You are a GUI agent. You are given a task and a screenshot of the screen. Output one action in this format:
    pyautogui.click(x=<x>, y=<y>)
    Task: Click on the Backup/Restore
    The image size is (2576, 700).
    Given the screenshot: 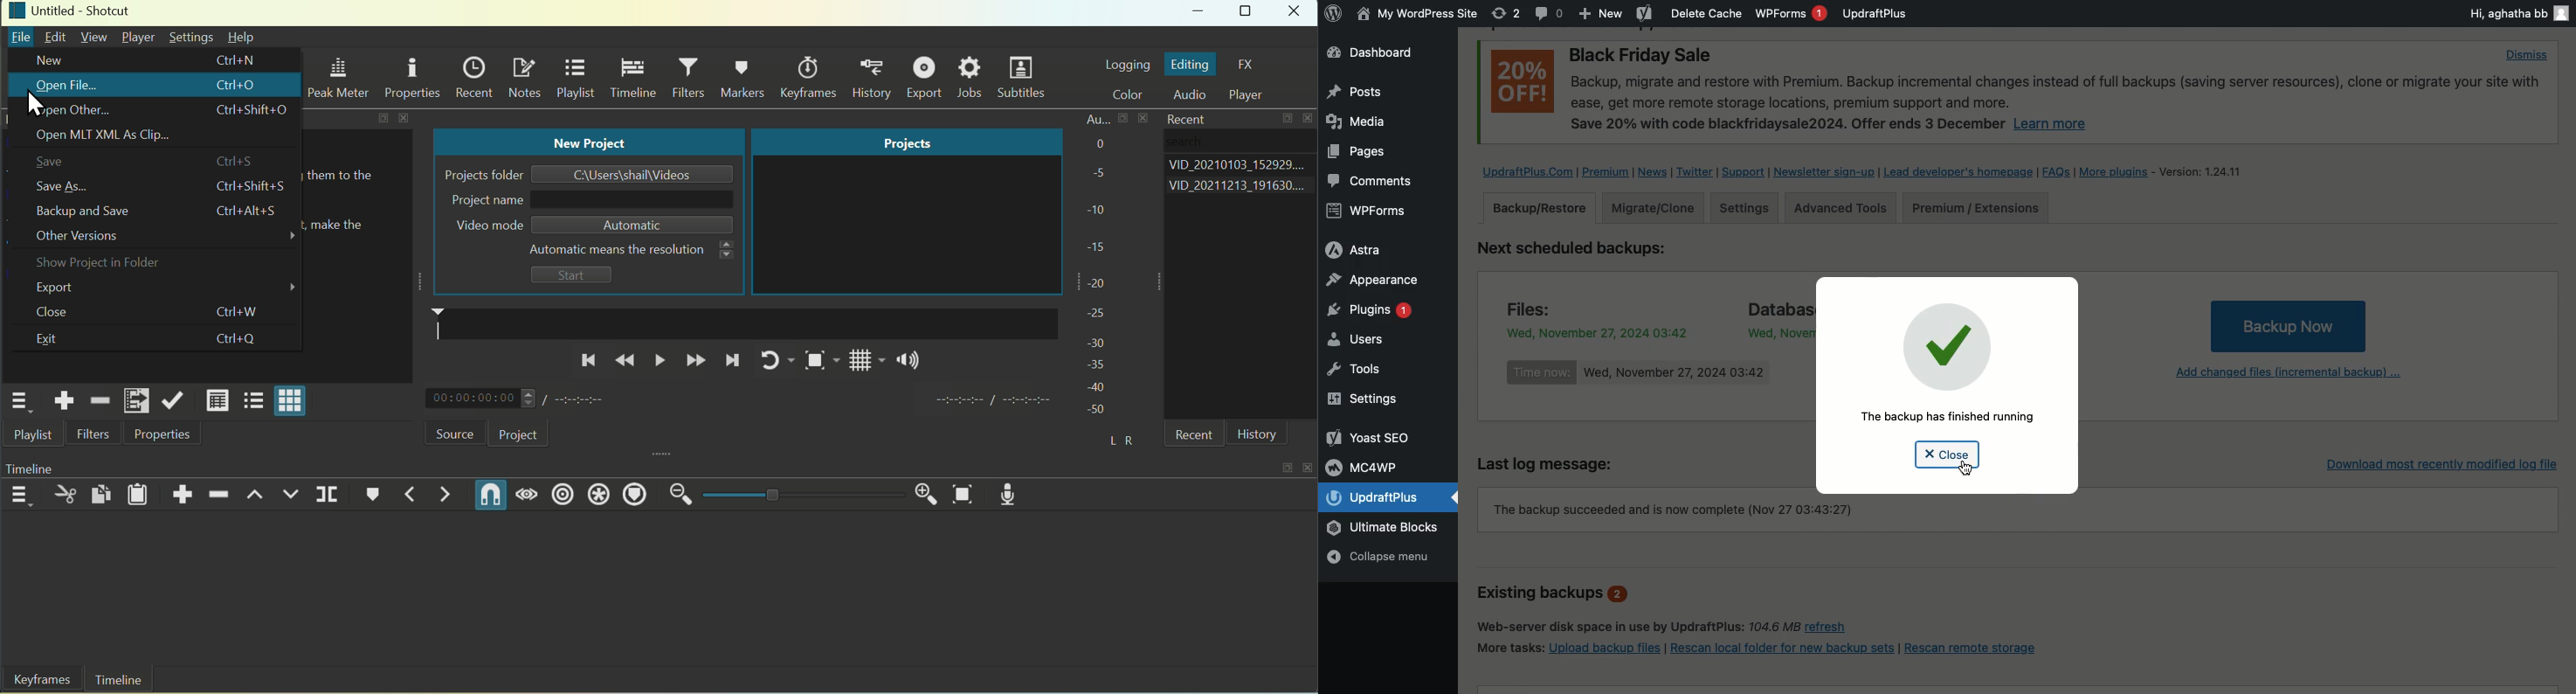 What is the action you would take?
    pyautogui.click(x=1541, y=208)
    